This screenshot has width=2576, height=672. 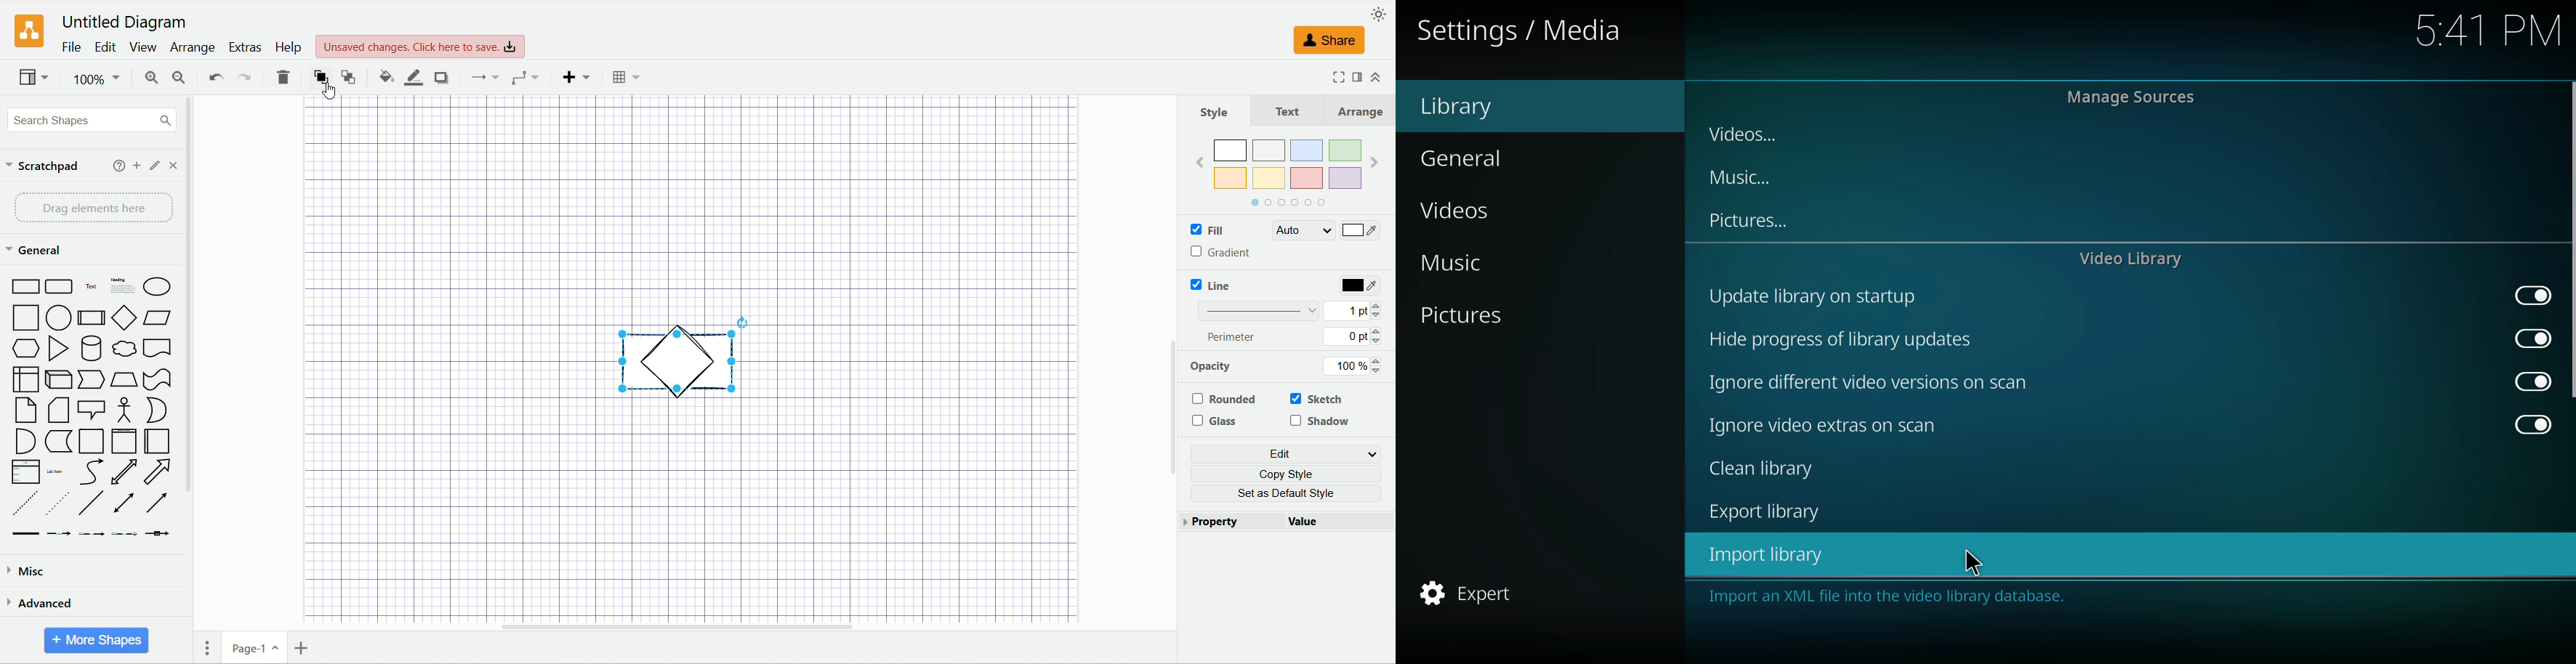 I want to click on shadow, so click(x=1321, y=423).